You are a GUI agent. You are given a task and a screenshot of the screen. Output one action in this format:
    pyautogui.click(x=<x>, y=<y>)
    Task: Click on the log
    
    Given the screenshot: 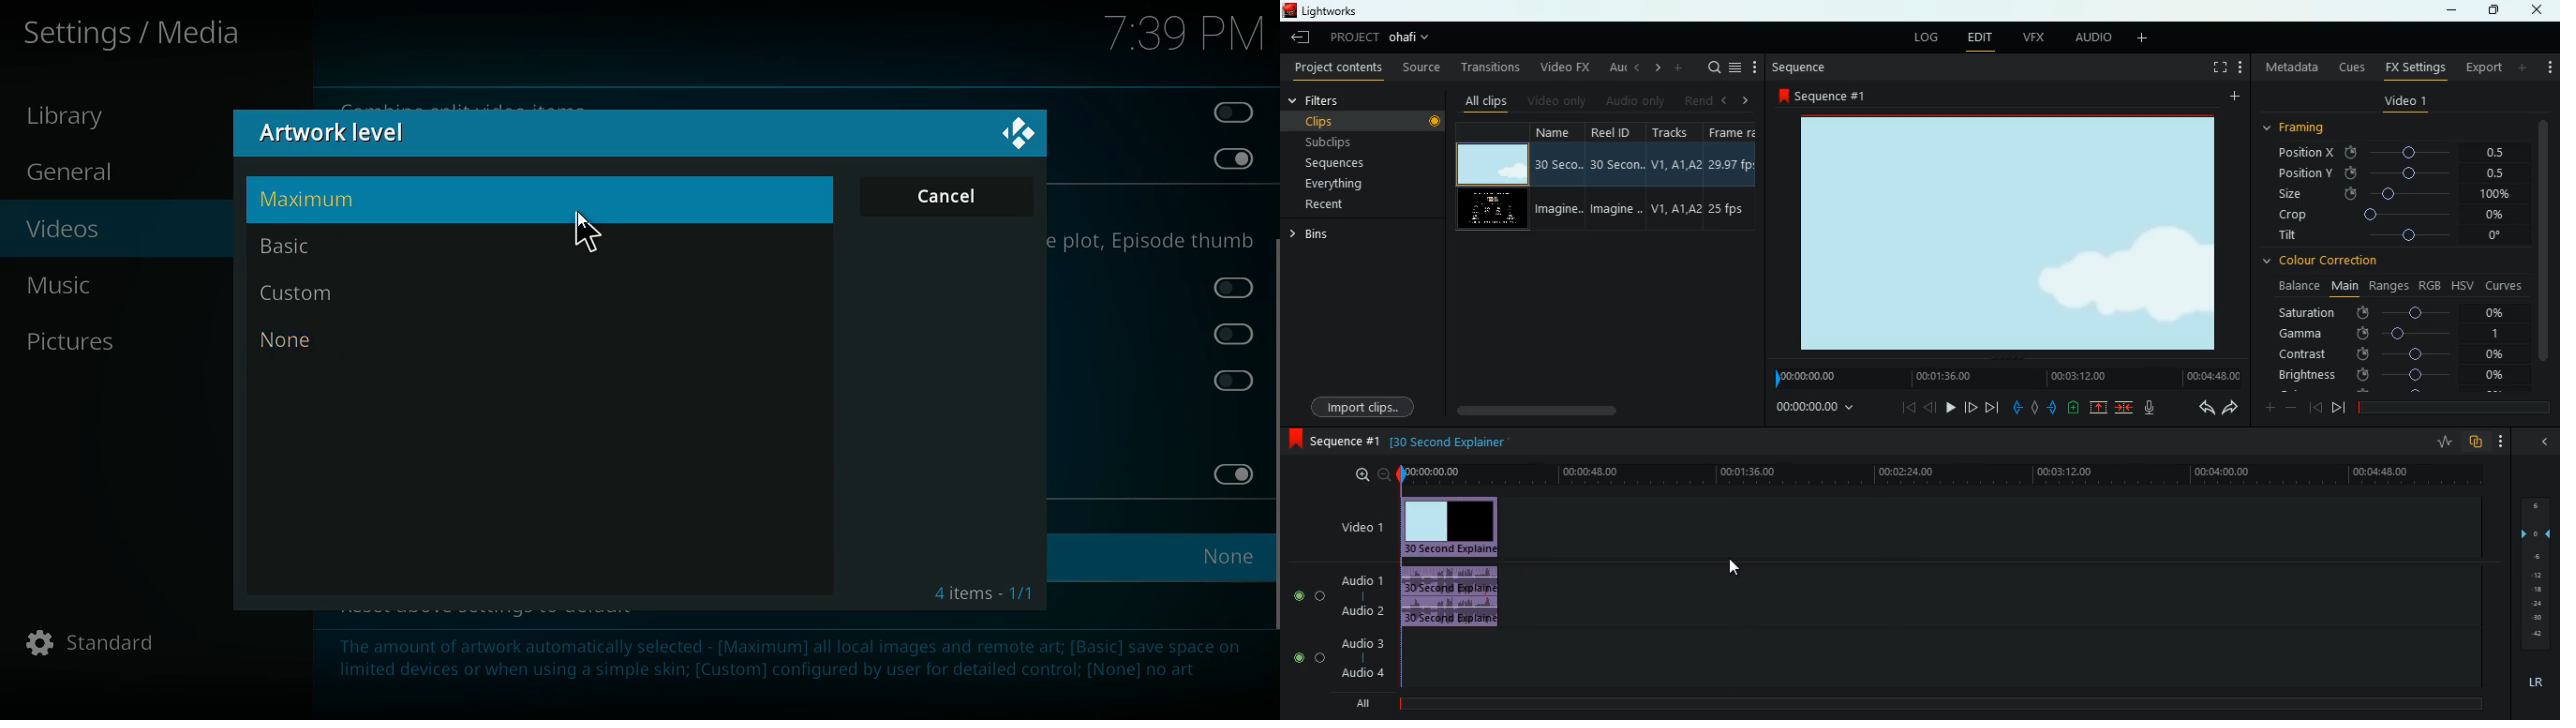 What is the action you would take?
    pyautogui.click(x=1930, y=37)
    